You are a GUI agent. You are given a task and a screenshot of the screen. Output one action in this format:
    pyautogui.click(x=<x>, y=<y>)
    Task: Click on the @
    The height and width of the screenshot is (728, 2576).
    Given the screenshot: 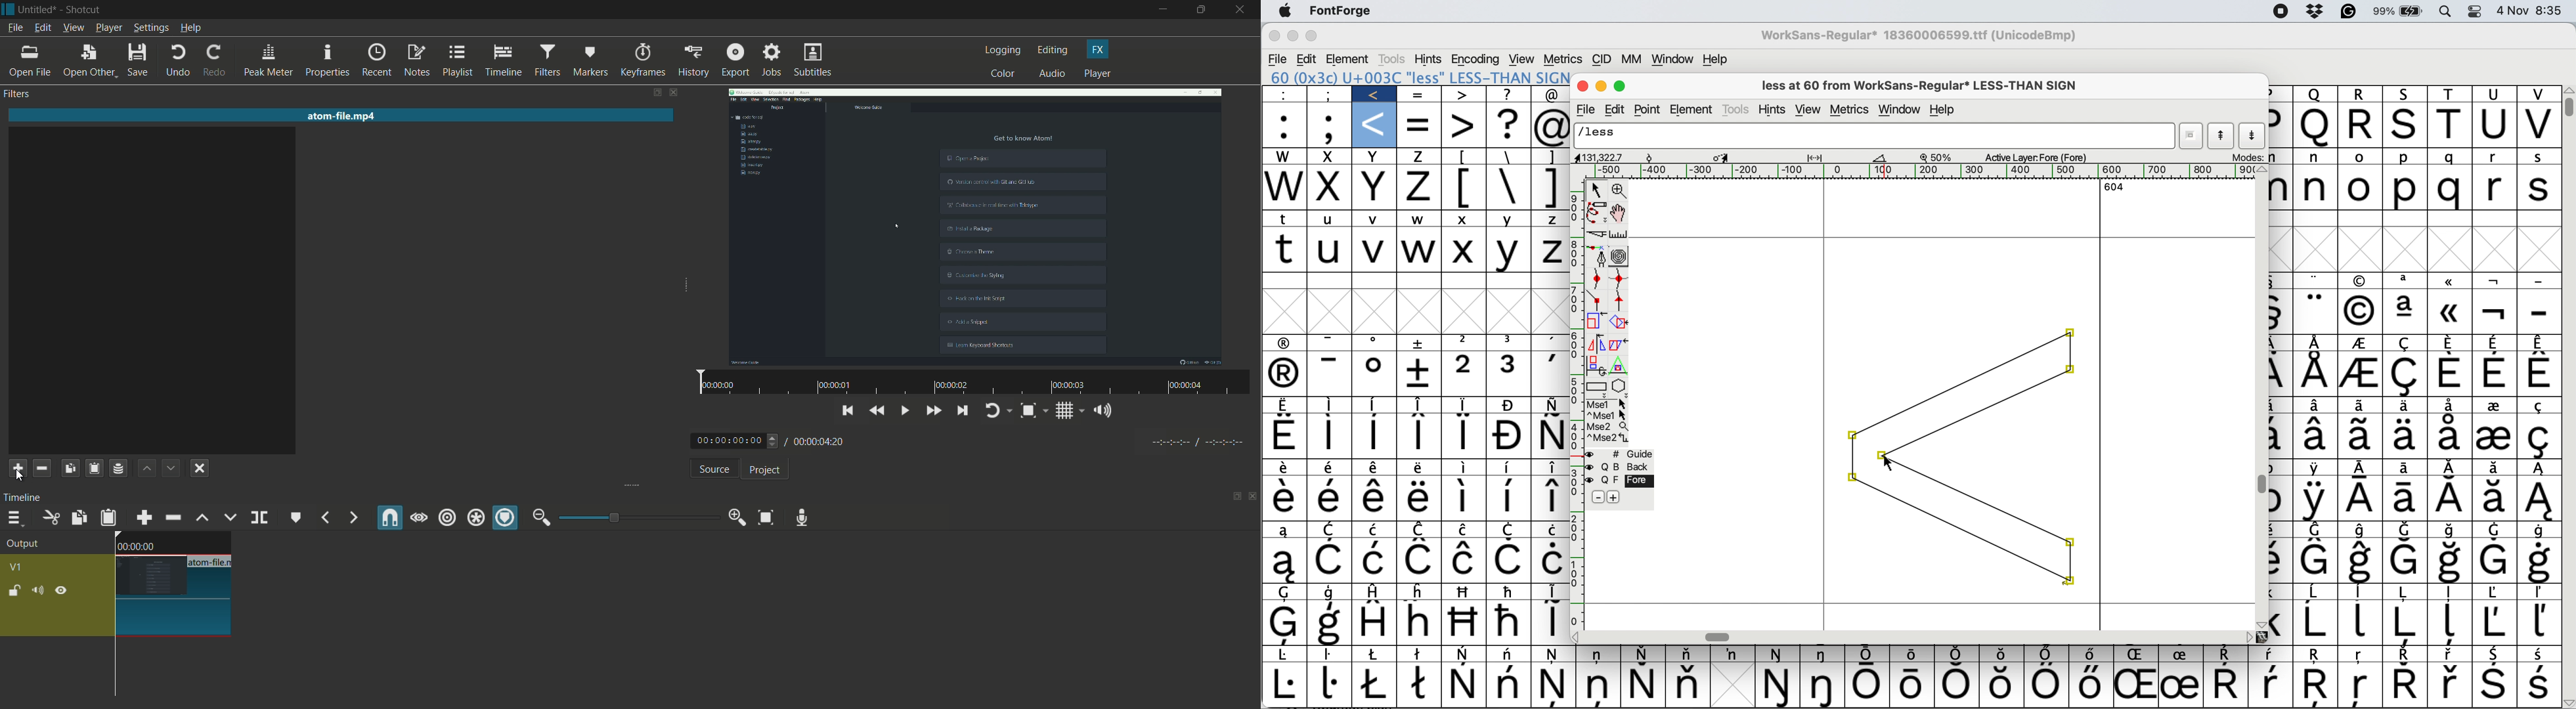 What is the action you would take?
    pyautogui.click(x=1553, y=95)
    